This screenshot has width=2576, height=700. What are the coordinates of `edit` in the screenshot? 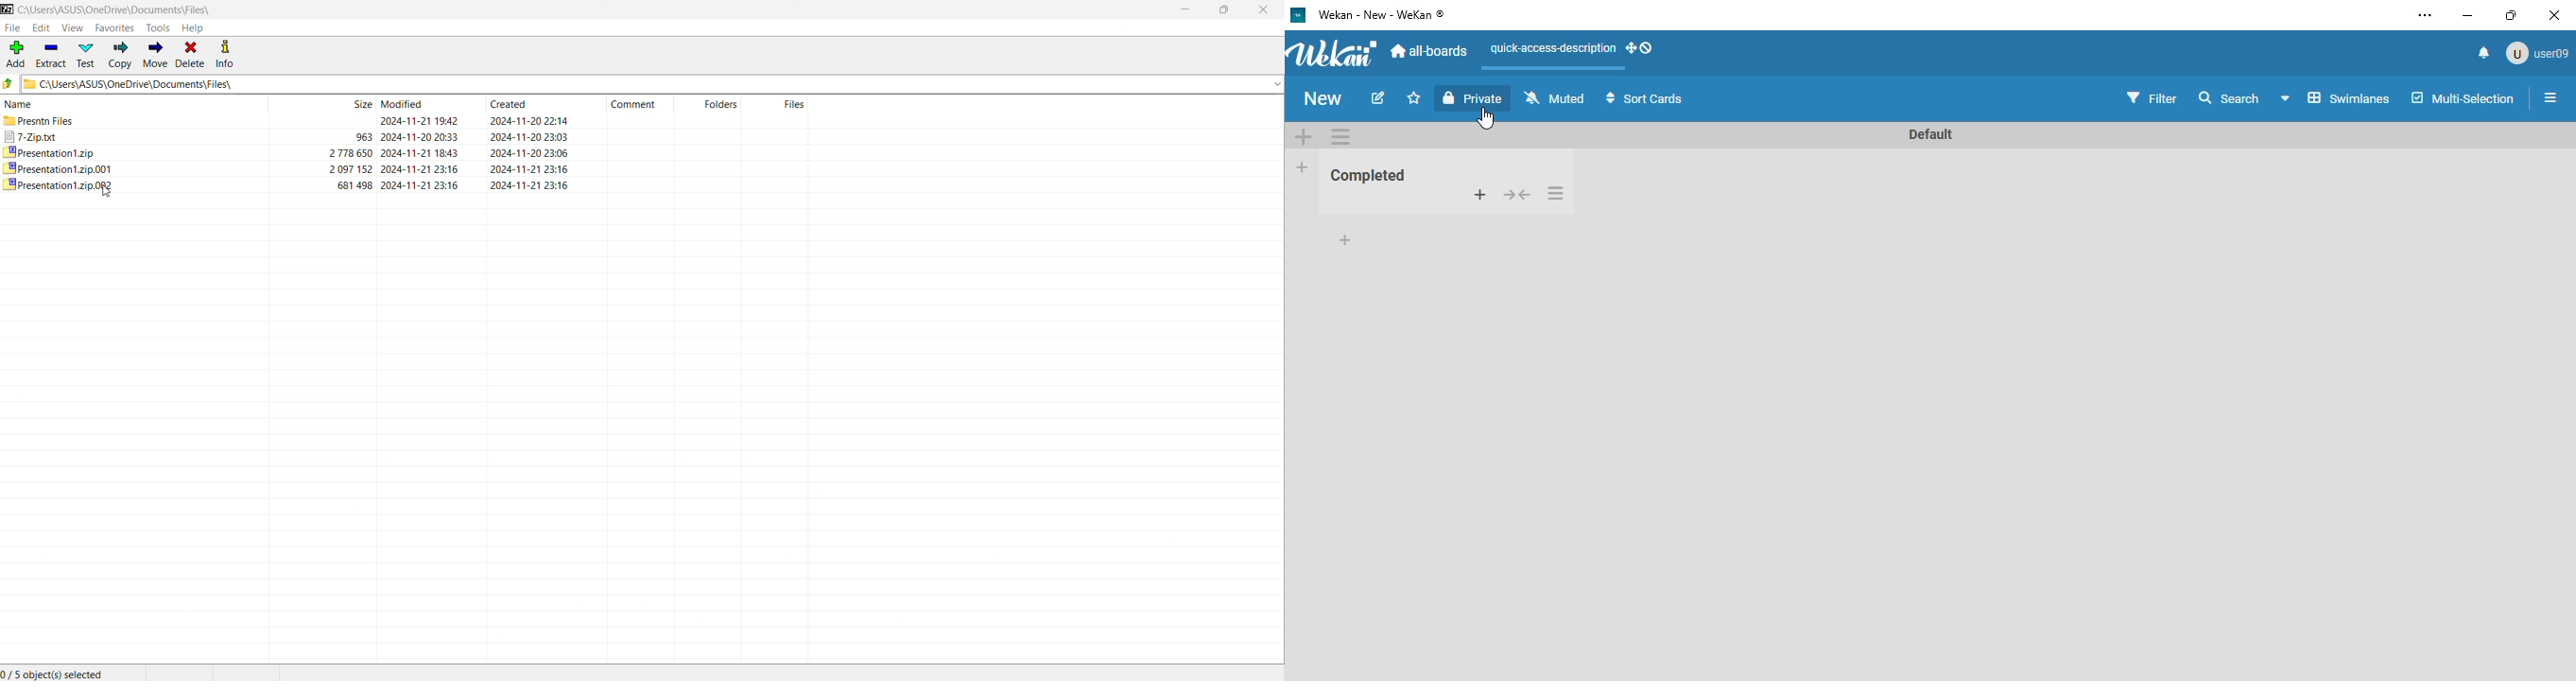 It's located at (1377, 97).